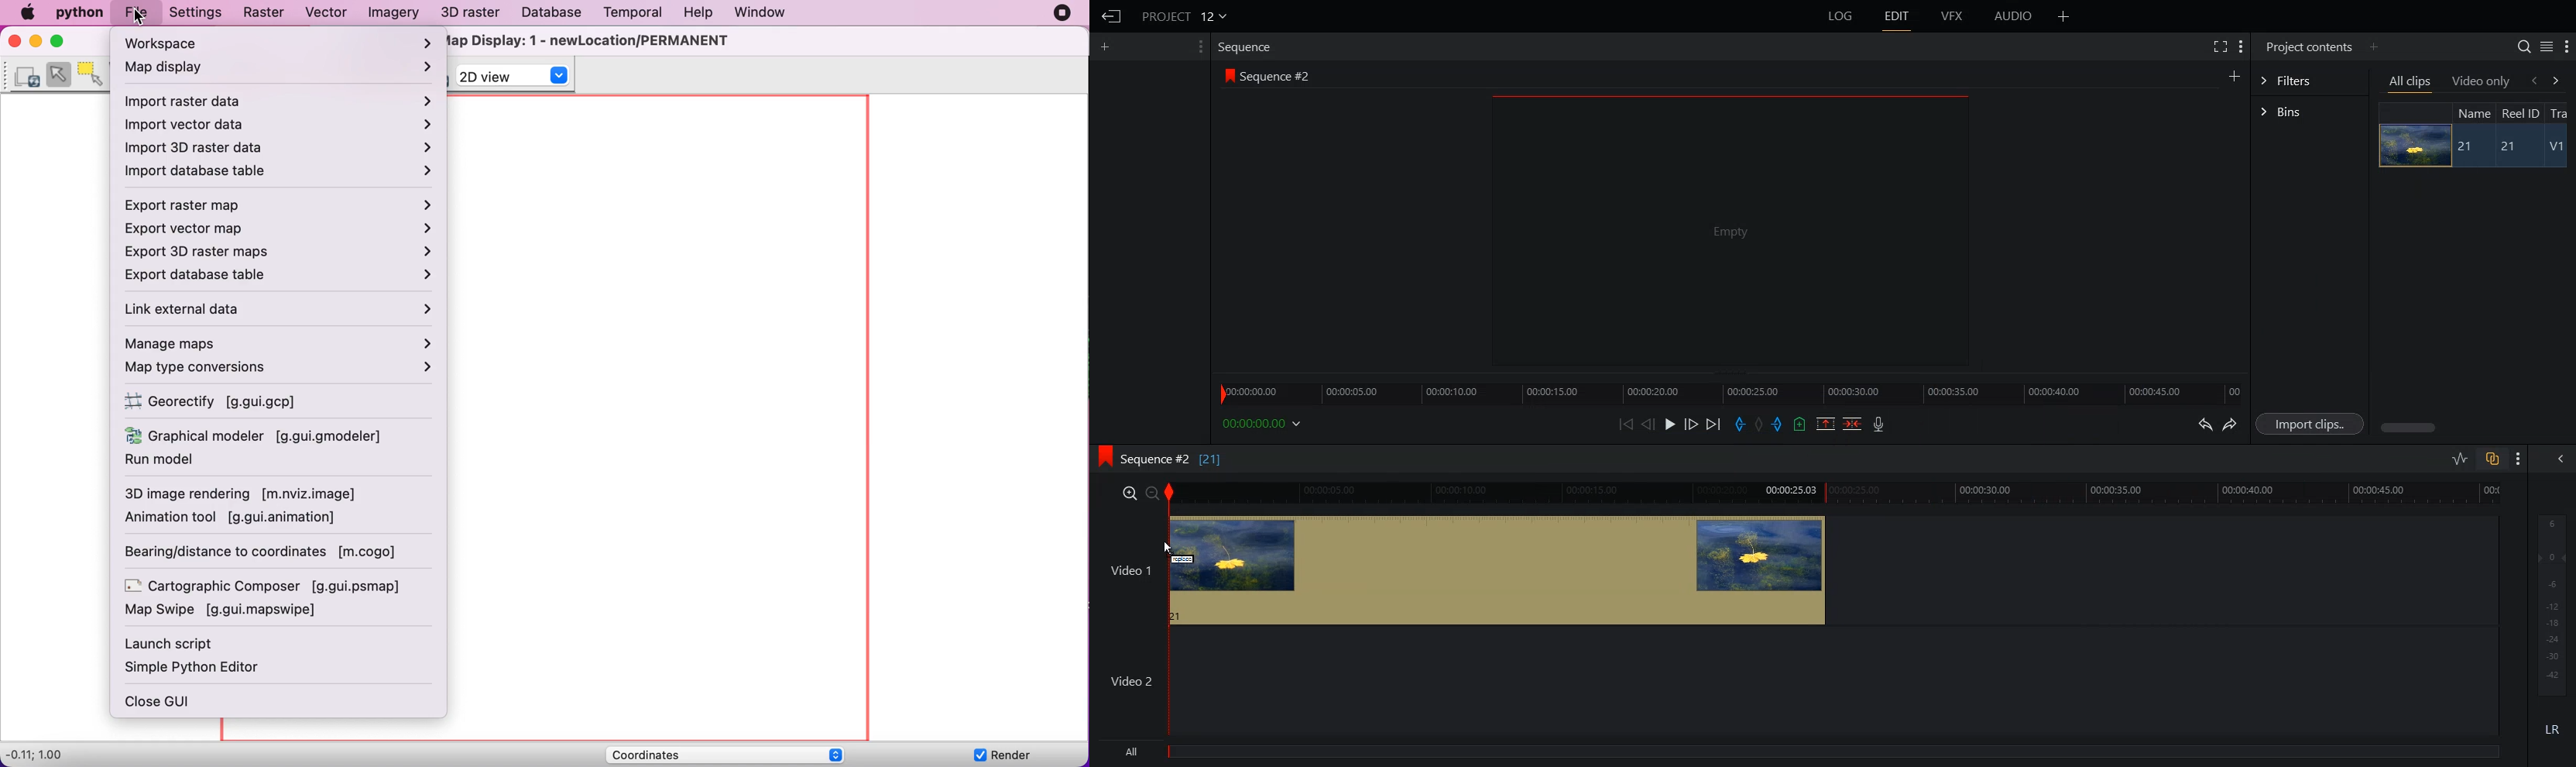 This screenshot has width=2576, height=784. I want to click on Audio output level, so click(2549, 603).